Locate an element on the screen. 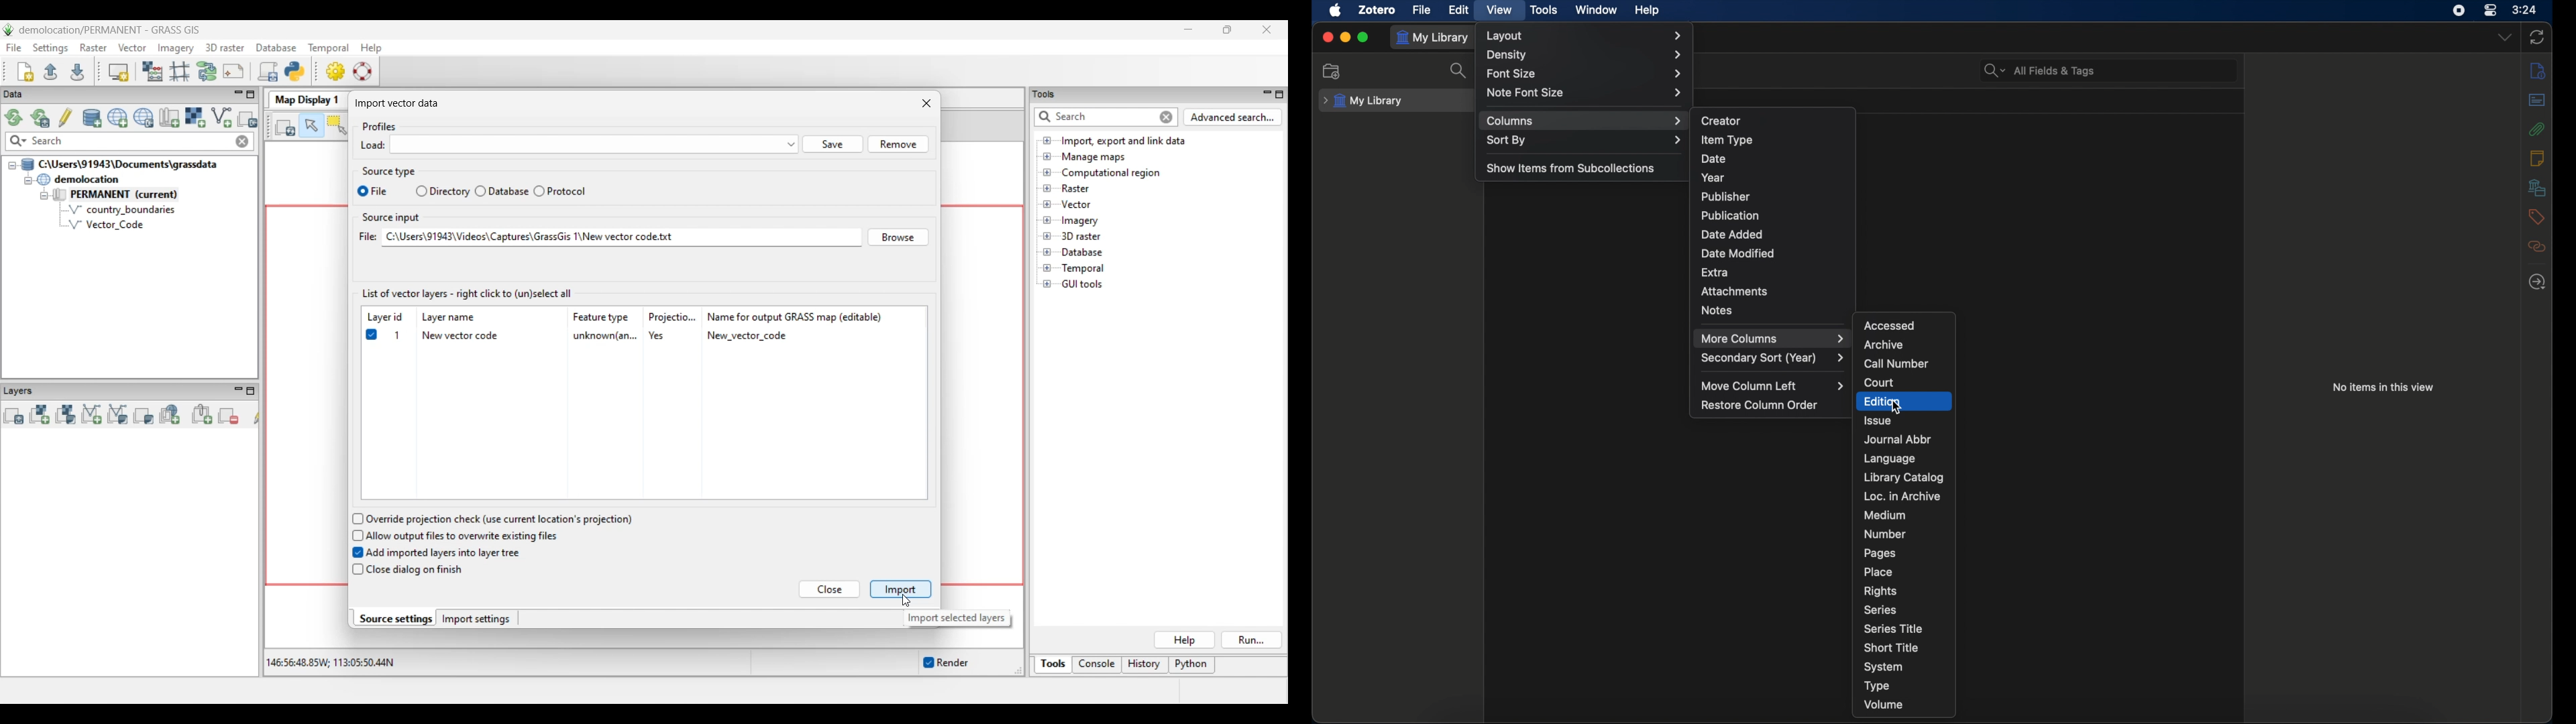 The image size is (2576, 728). publication is located at coordinates (1728, 215).